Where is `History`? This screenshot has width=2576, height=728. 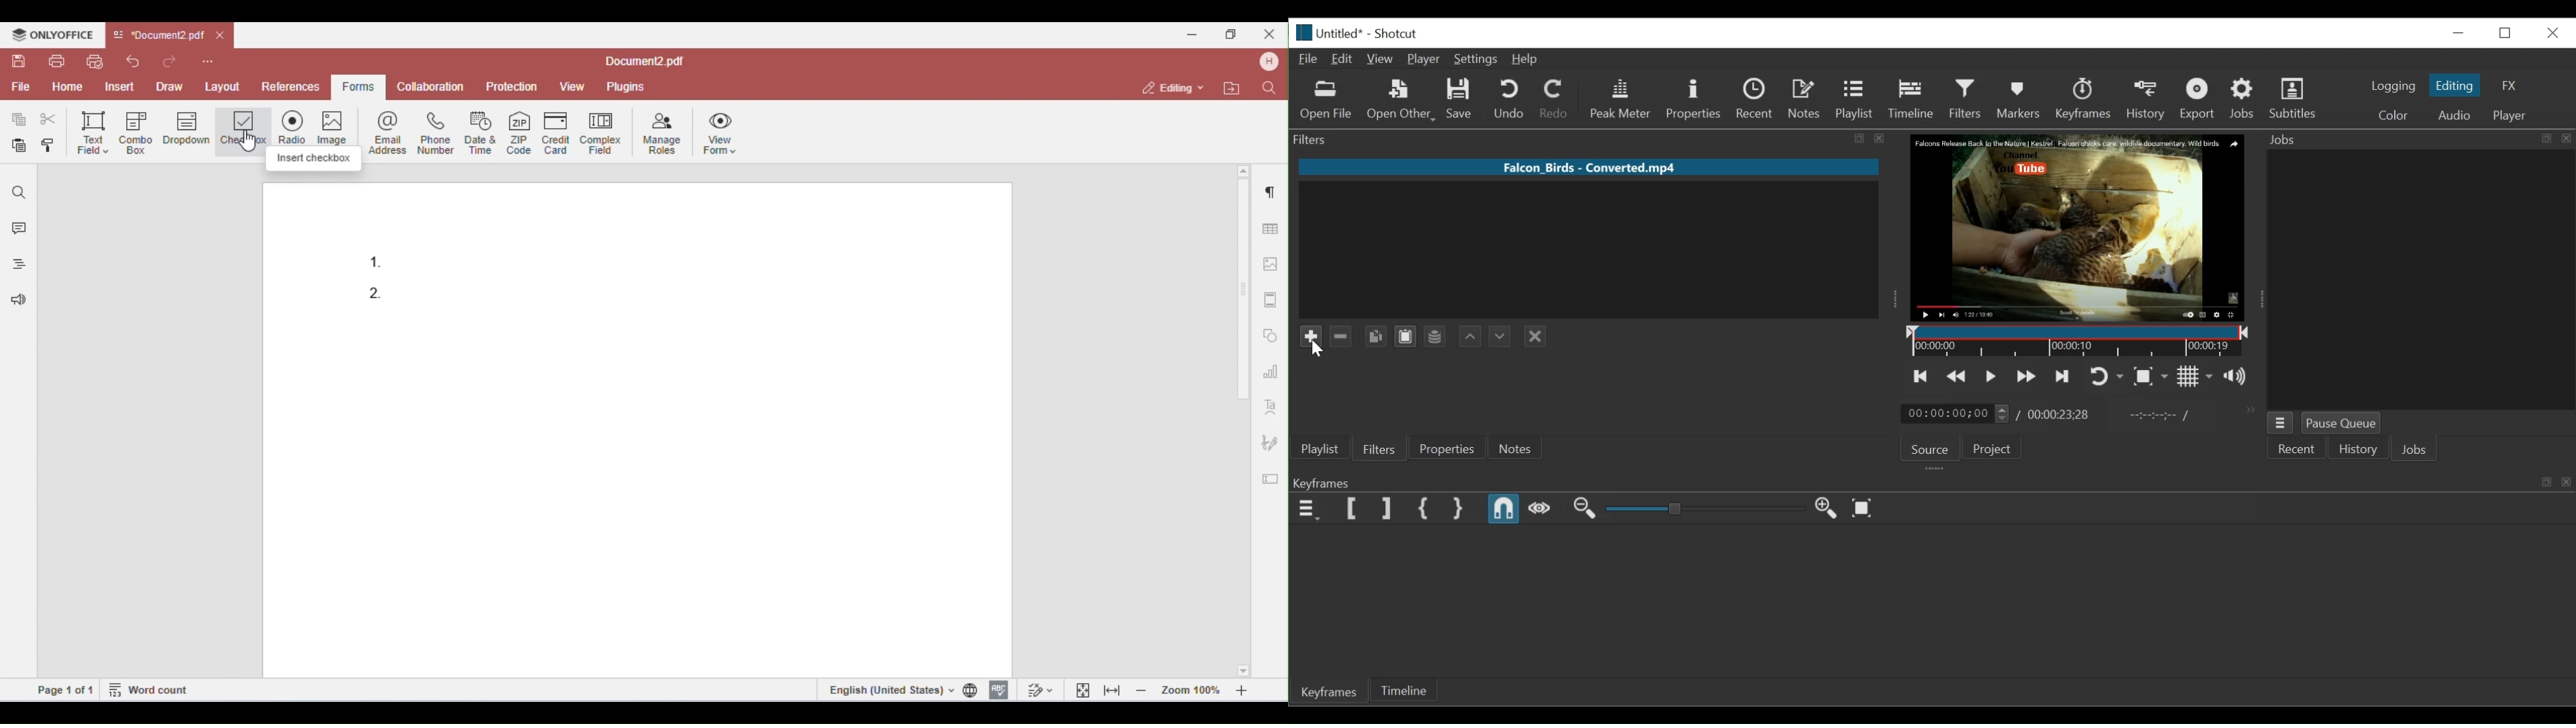
History is located at coordinates (2146, 99).